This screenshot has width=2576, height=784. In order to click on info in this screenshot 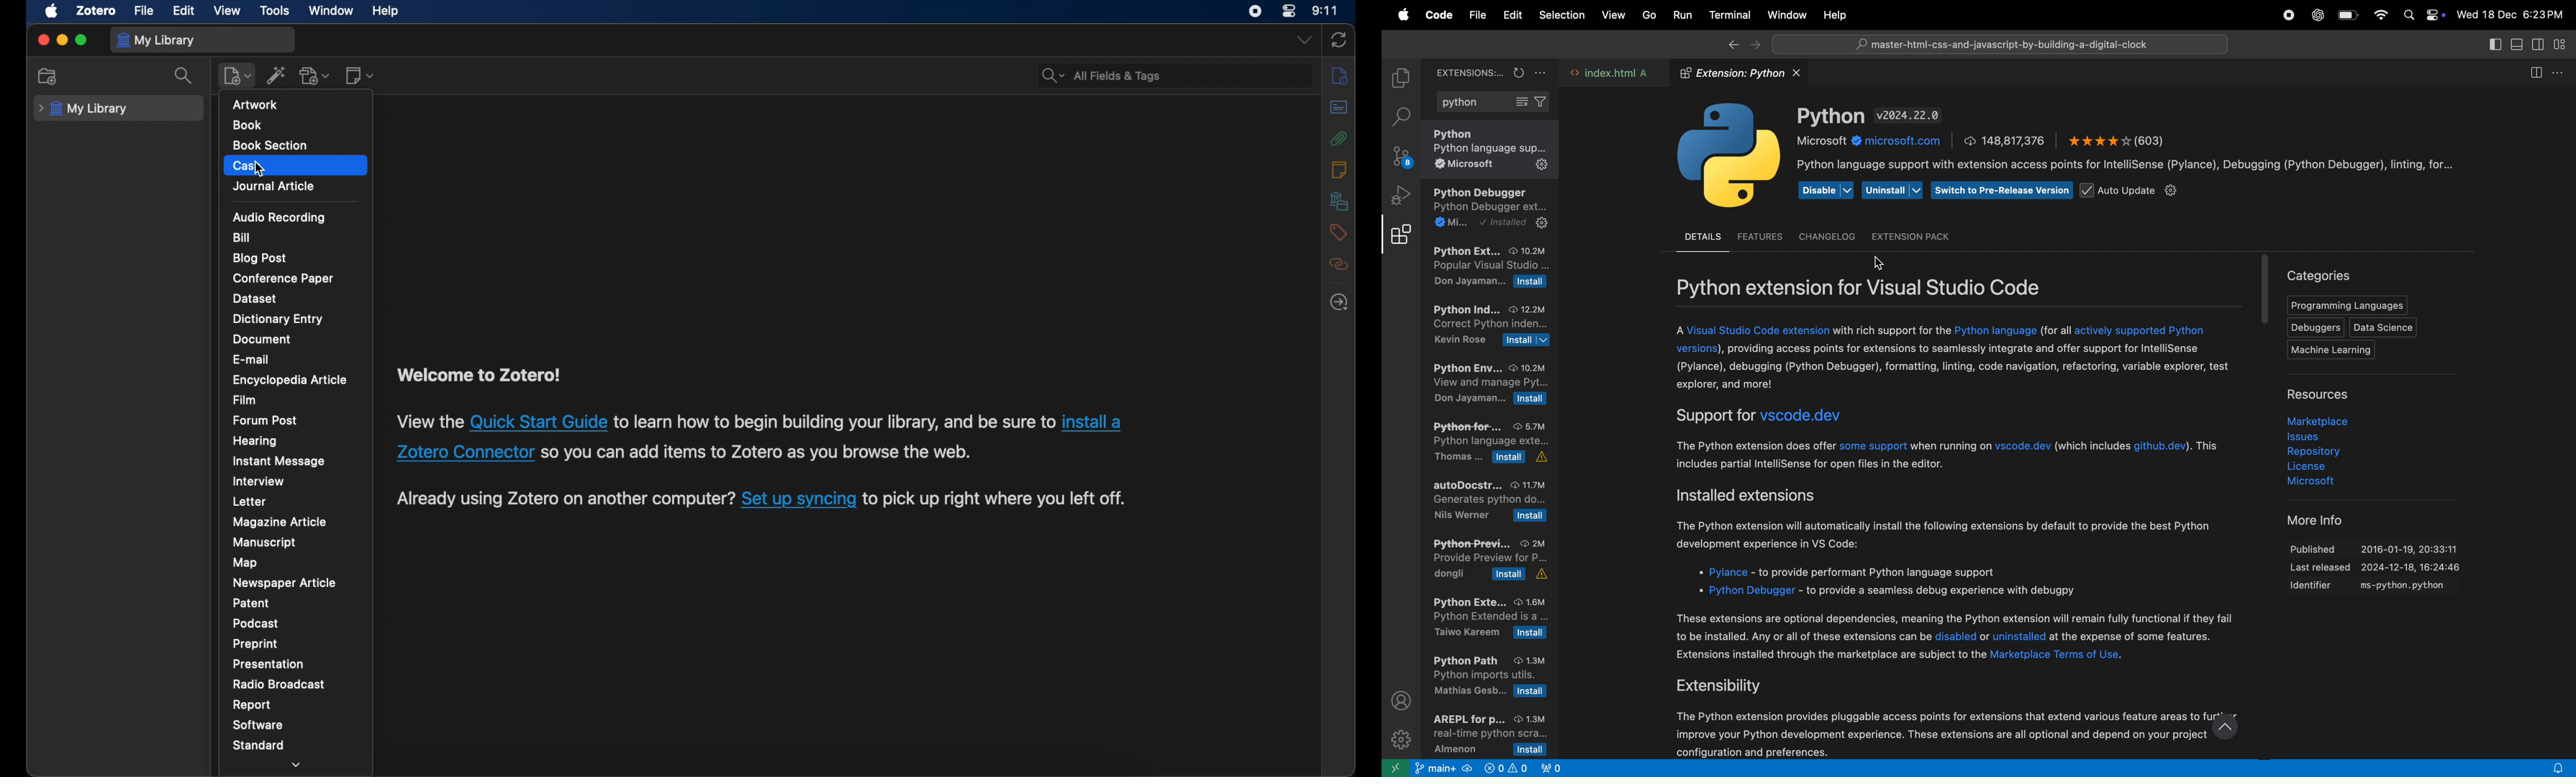, I will do `click(1339, 76)`.